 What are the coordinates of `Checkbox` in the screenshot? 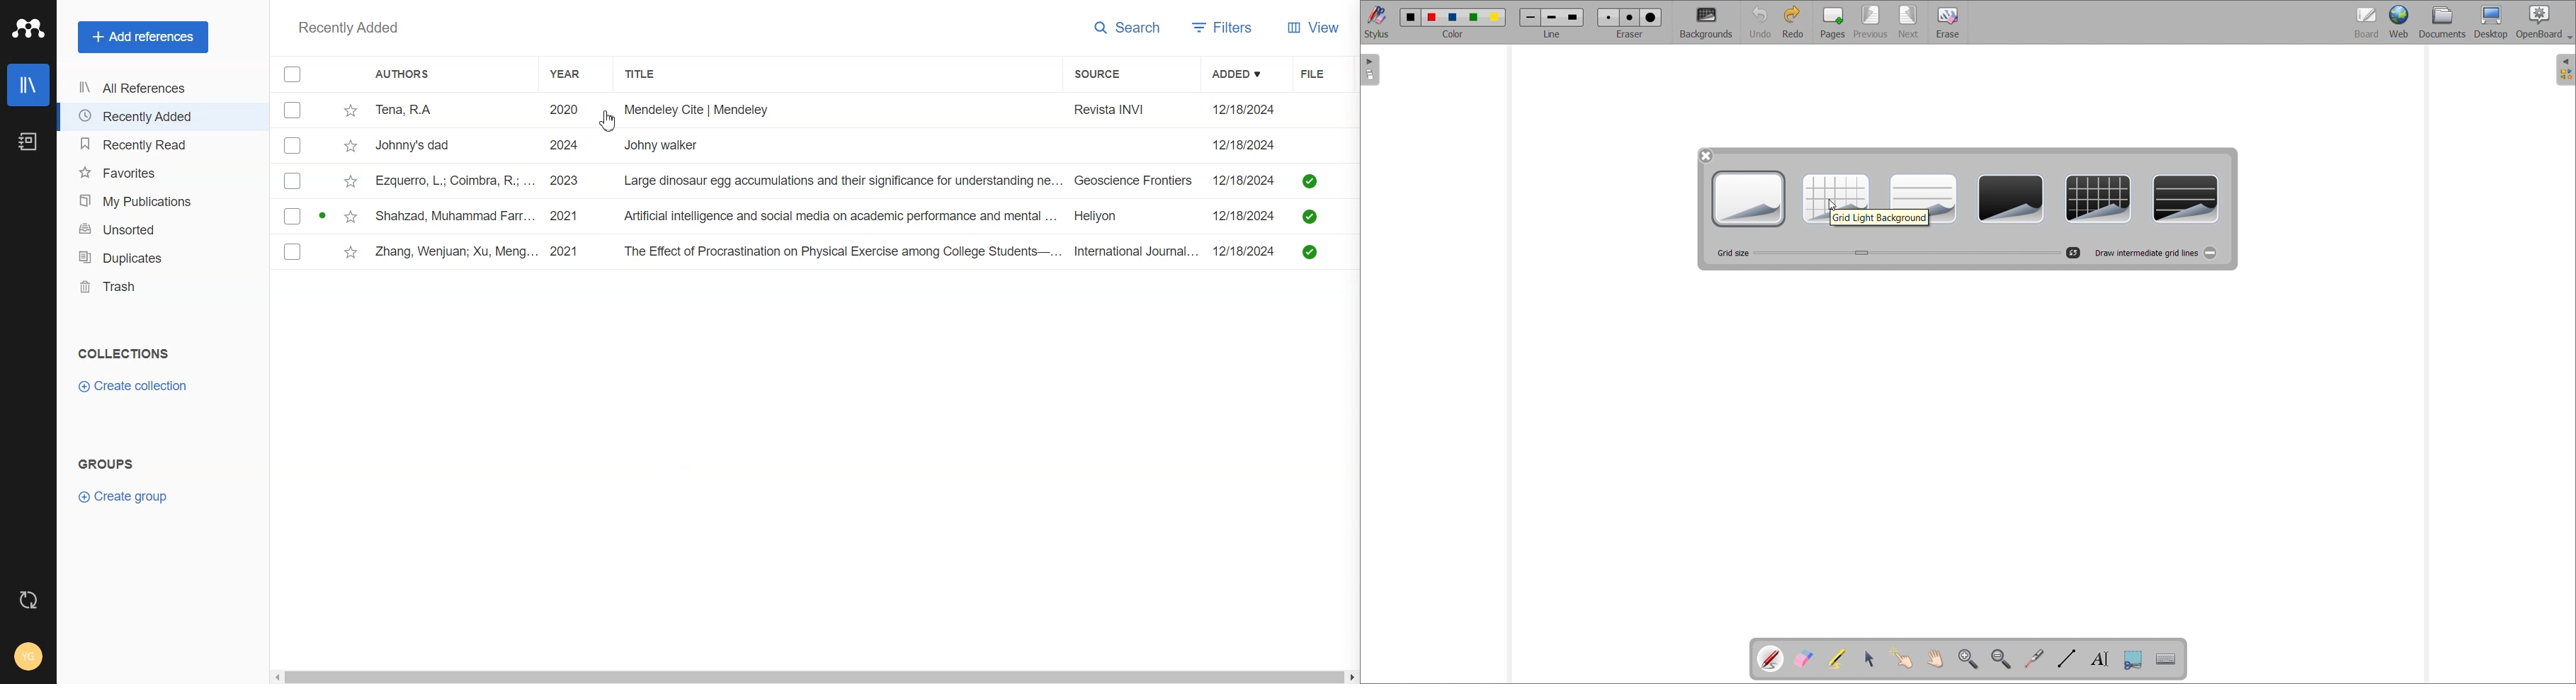 It's located at (292, 216).